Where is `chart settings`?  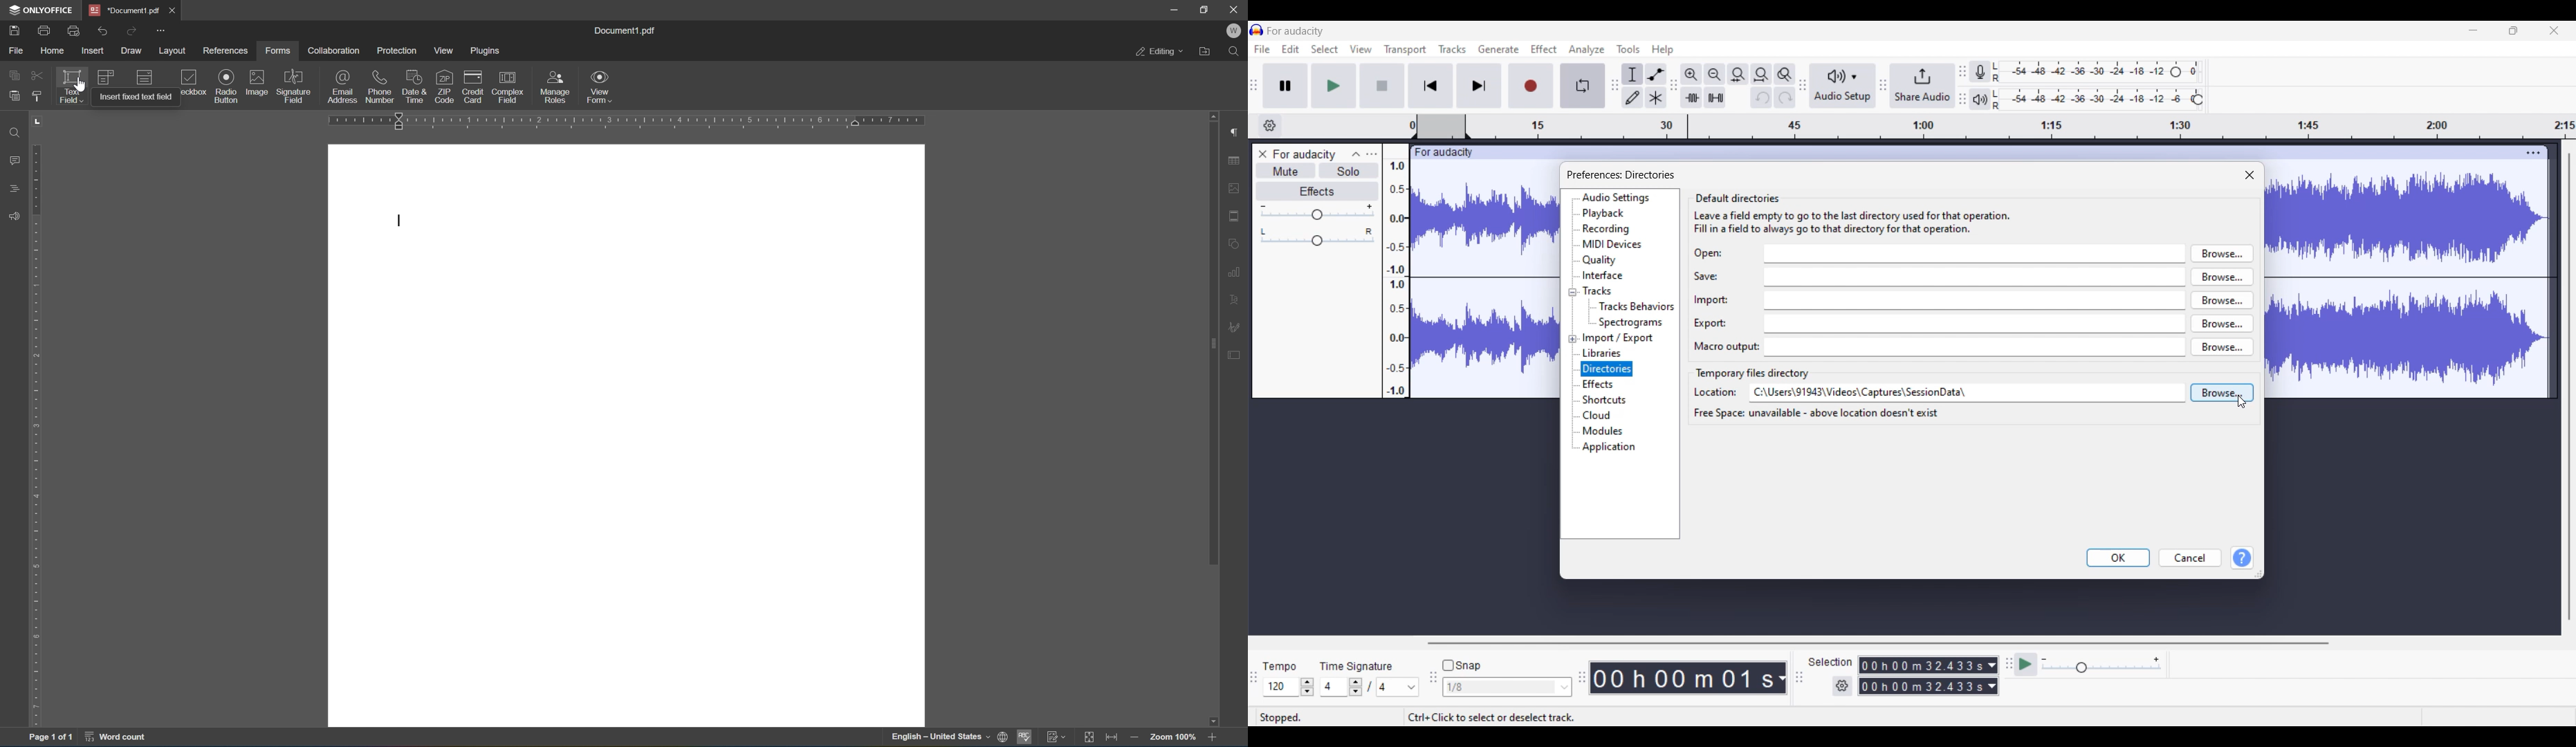
chart settings is located at coordinates (1235, 273).